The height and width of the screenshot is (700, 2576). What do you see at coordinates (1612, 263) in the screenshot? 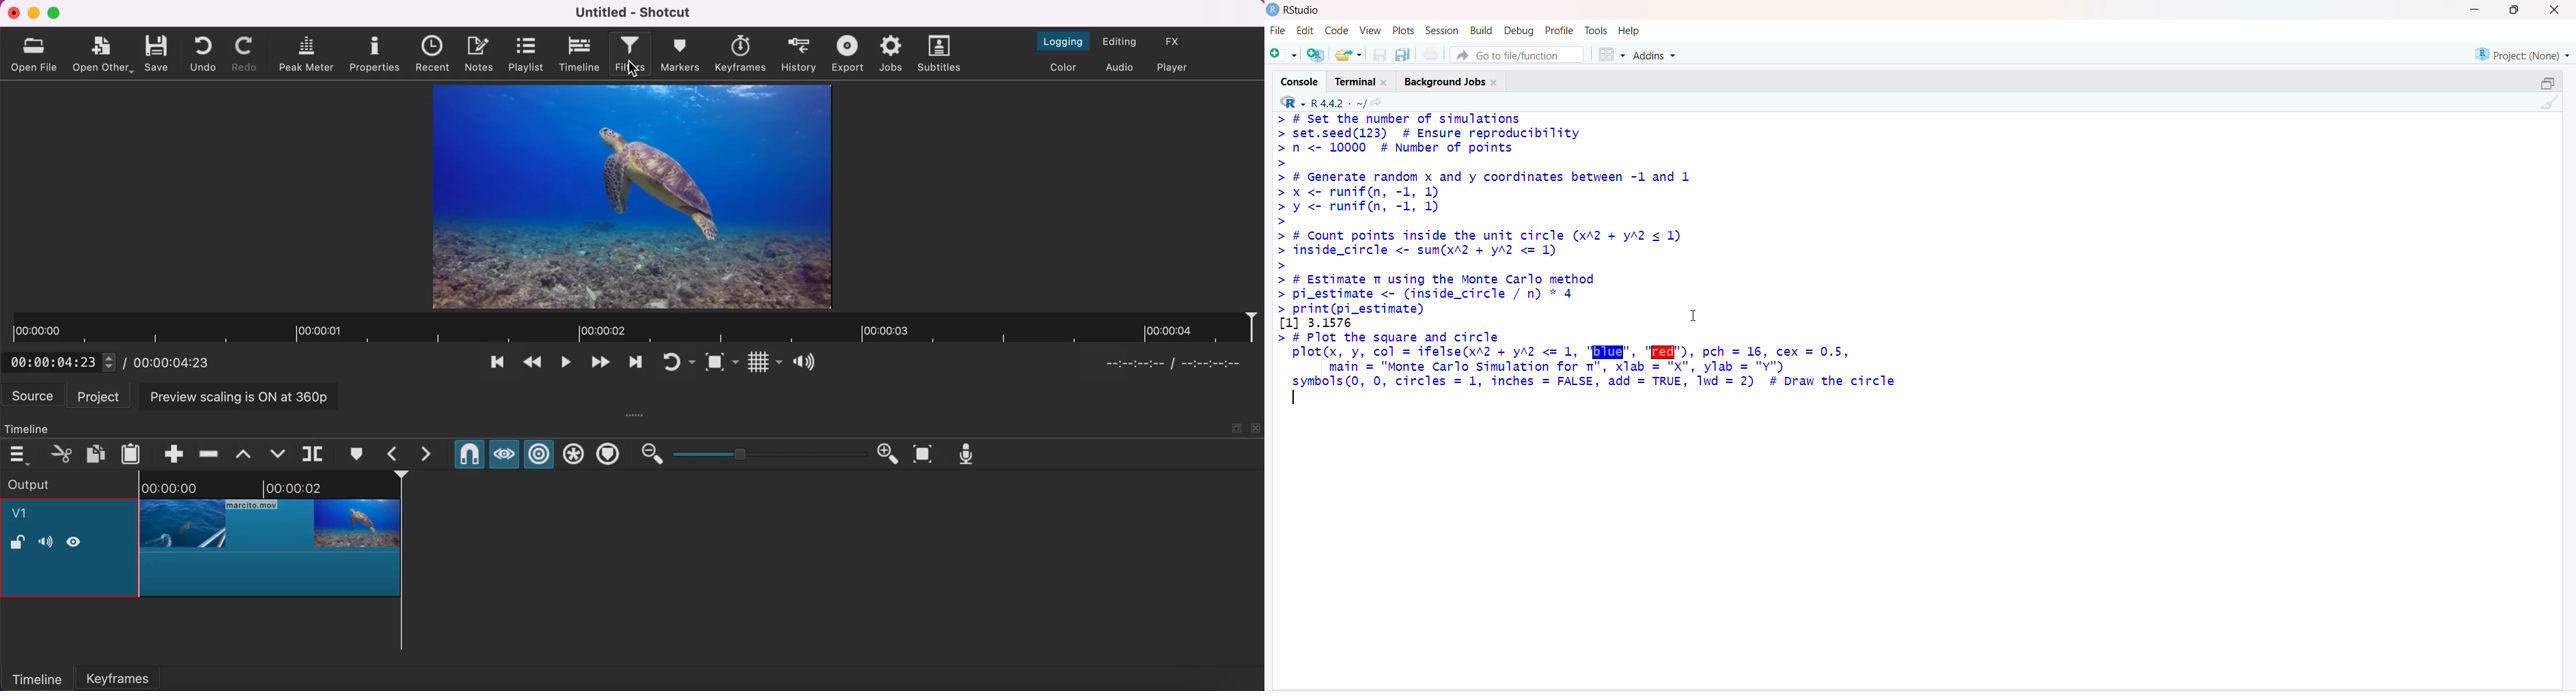
I see `> # Set the number of simulations

> set.seed(123) # Ensure reproducibility

> n <- 10000 # Number of points

>

> # Generate random x and y coordinates between -1 and 1

> Xx <= runif(n, -1, 1)

> y <= runif(n, -1, 1)

>

> # Count points inside the unit circle (xA2 + yA2 < 1)

> inside_circle <- sum(xA2 + yA2 <= 1)

>

> # Estimate m using the Monte Carlo method

> pi_estimate <- (inside_circle / n) * 4

> print(pi_estimate) 1

[1] 3.1576

> # Plot the square and circle
plot(x, y, col = ifelse(xA2 + yA2 <= 1, 'BNER", "W&"), pch = 16, cex = 0.5,

main = "Monte Carlo Simulation for mn", xlab = "X", ylab = "Y")

symbols (0, 0, circles = 1, inches = FALSE, add = TRUE, Twd = 2) # Draw the circle
|` at bounding box center [1612, 263].